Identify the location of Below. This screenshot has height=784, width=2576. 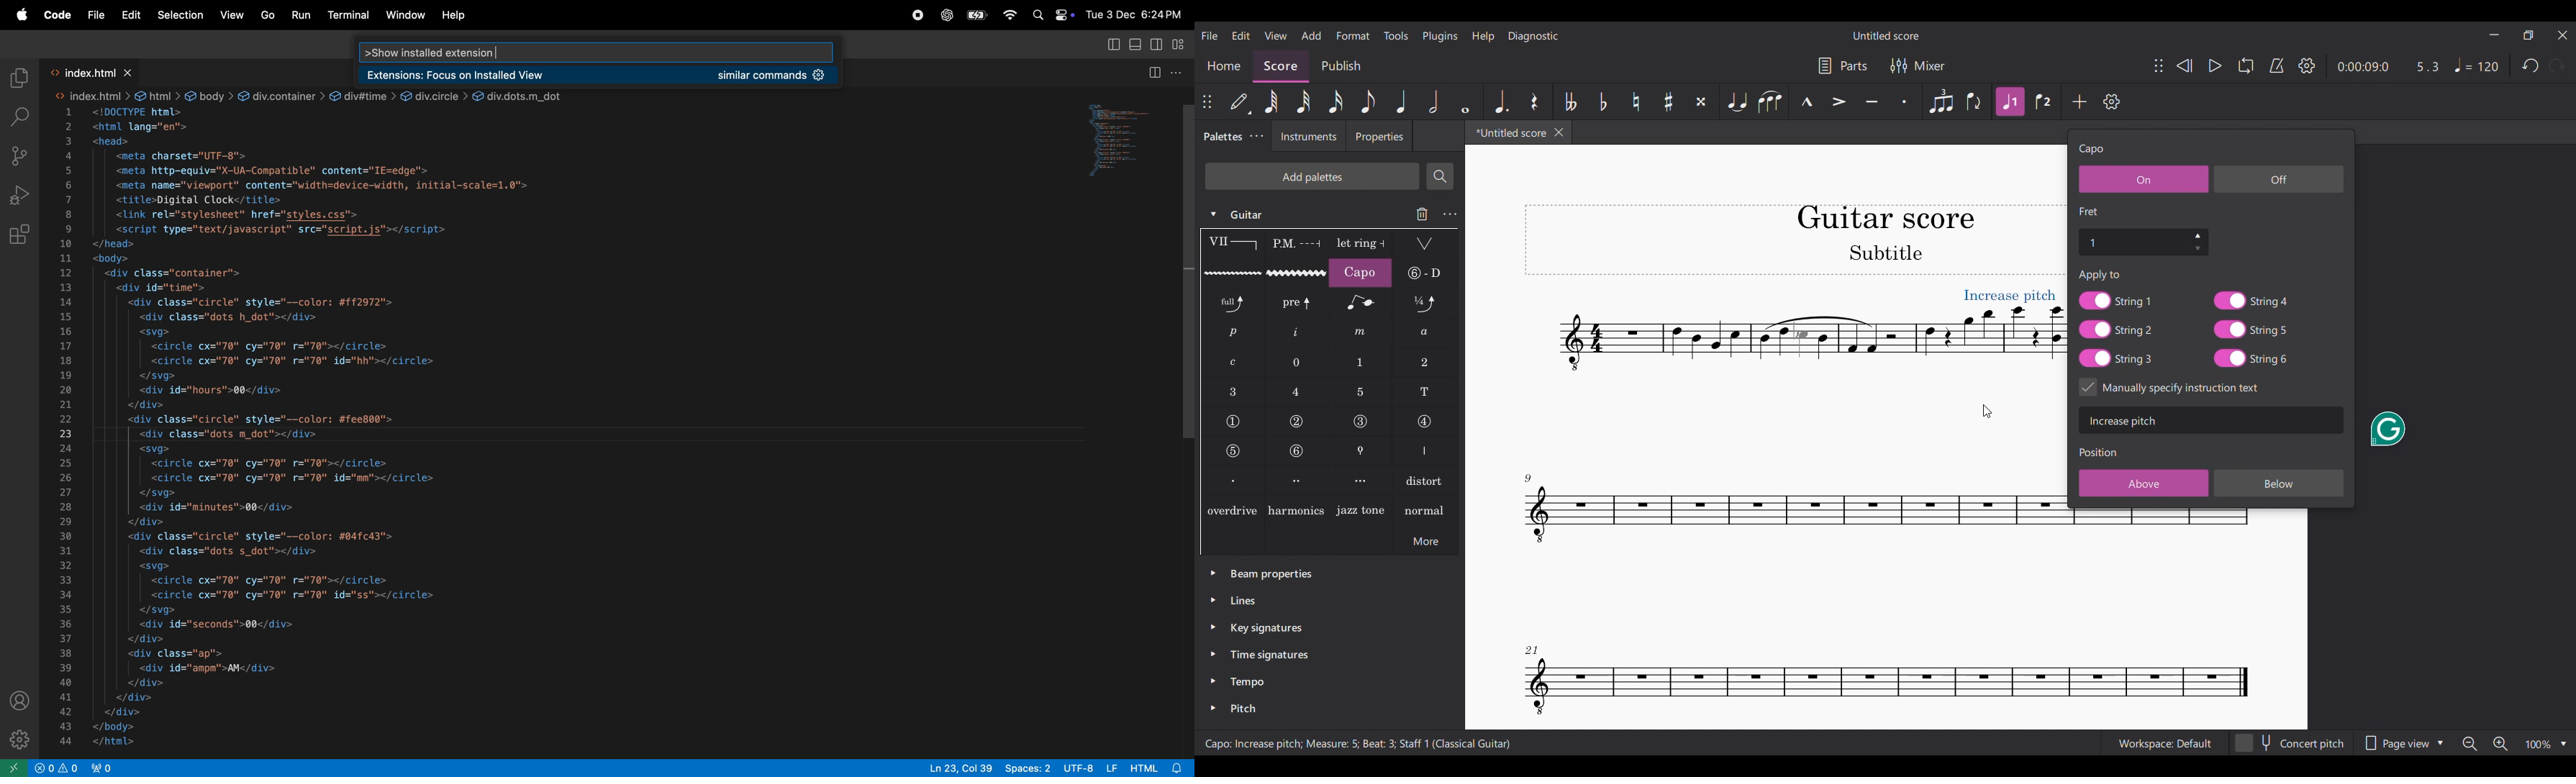
(2280, 486).